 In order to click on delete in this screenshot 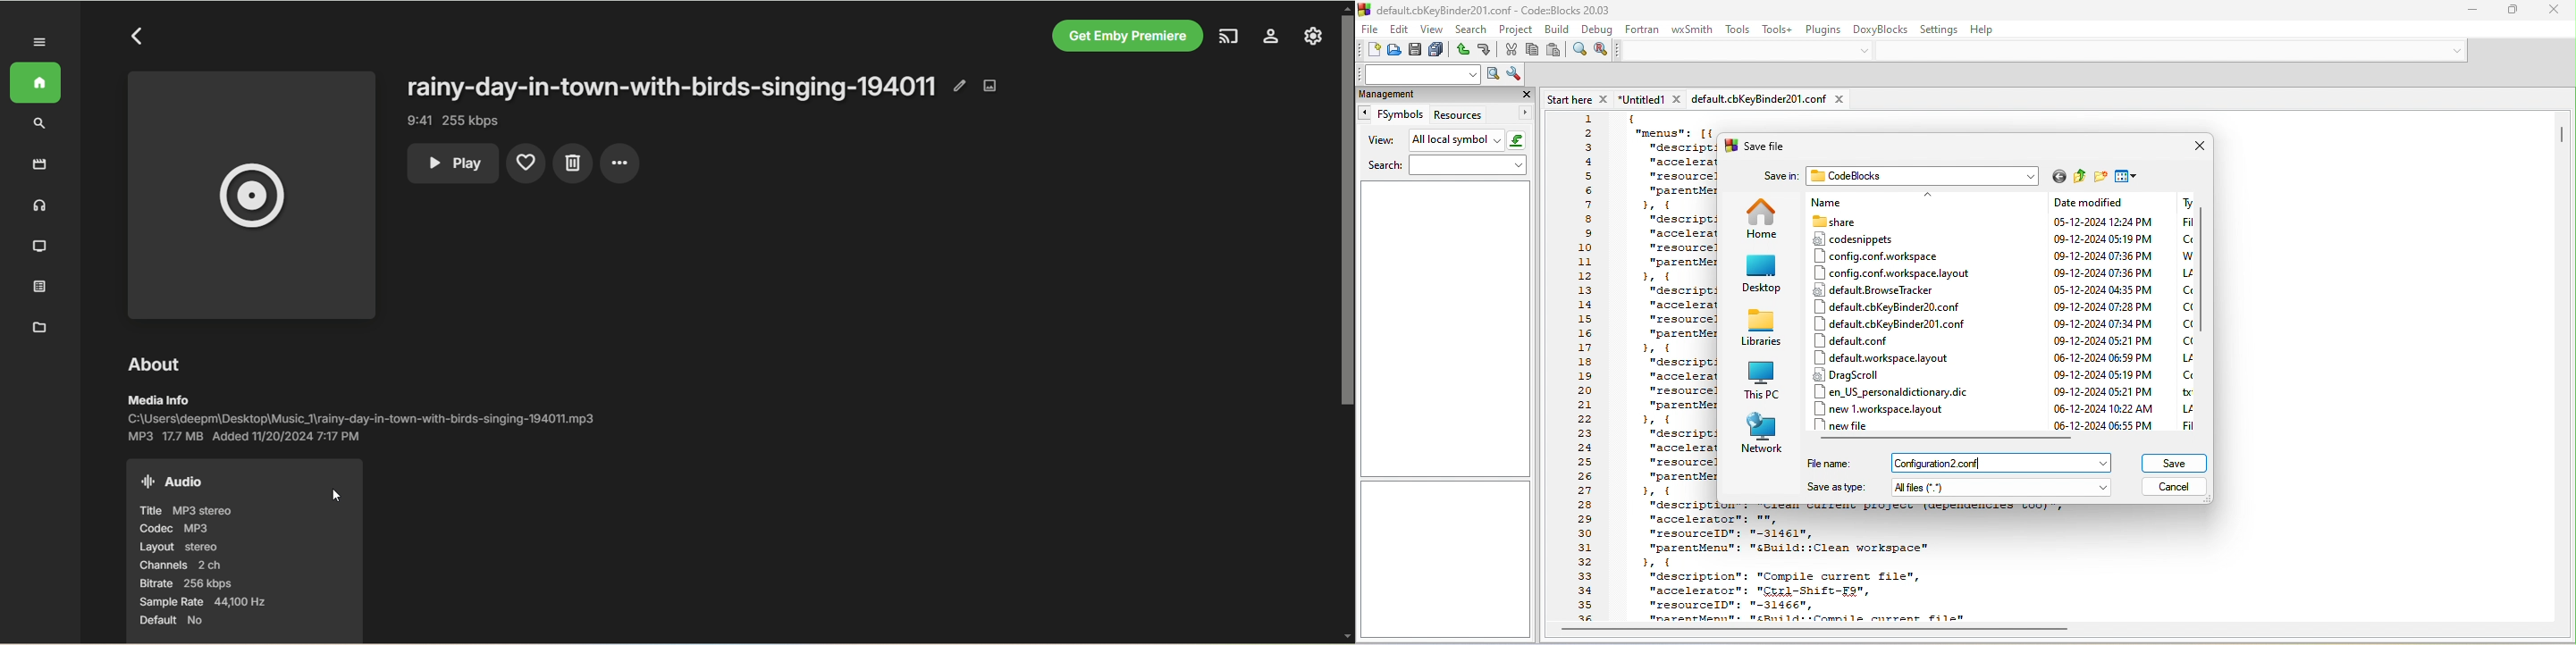, I will do `click(578, 162)`.